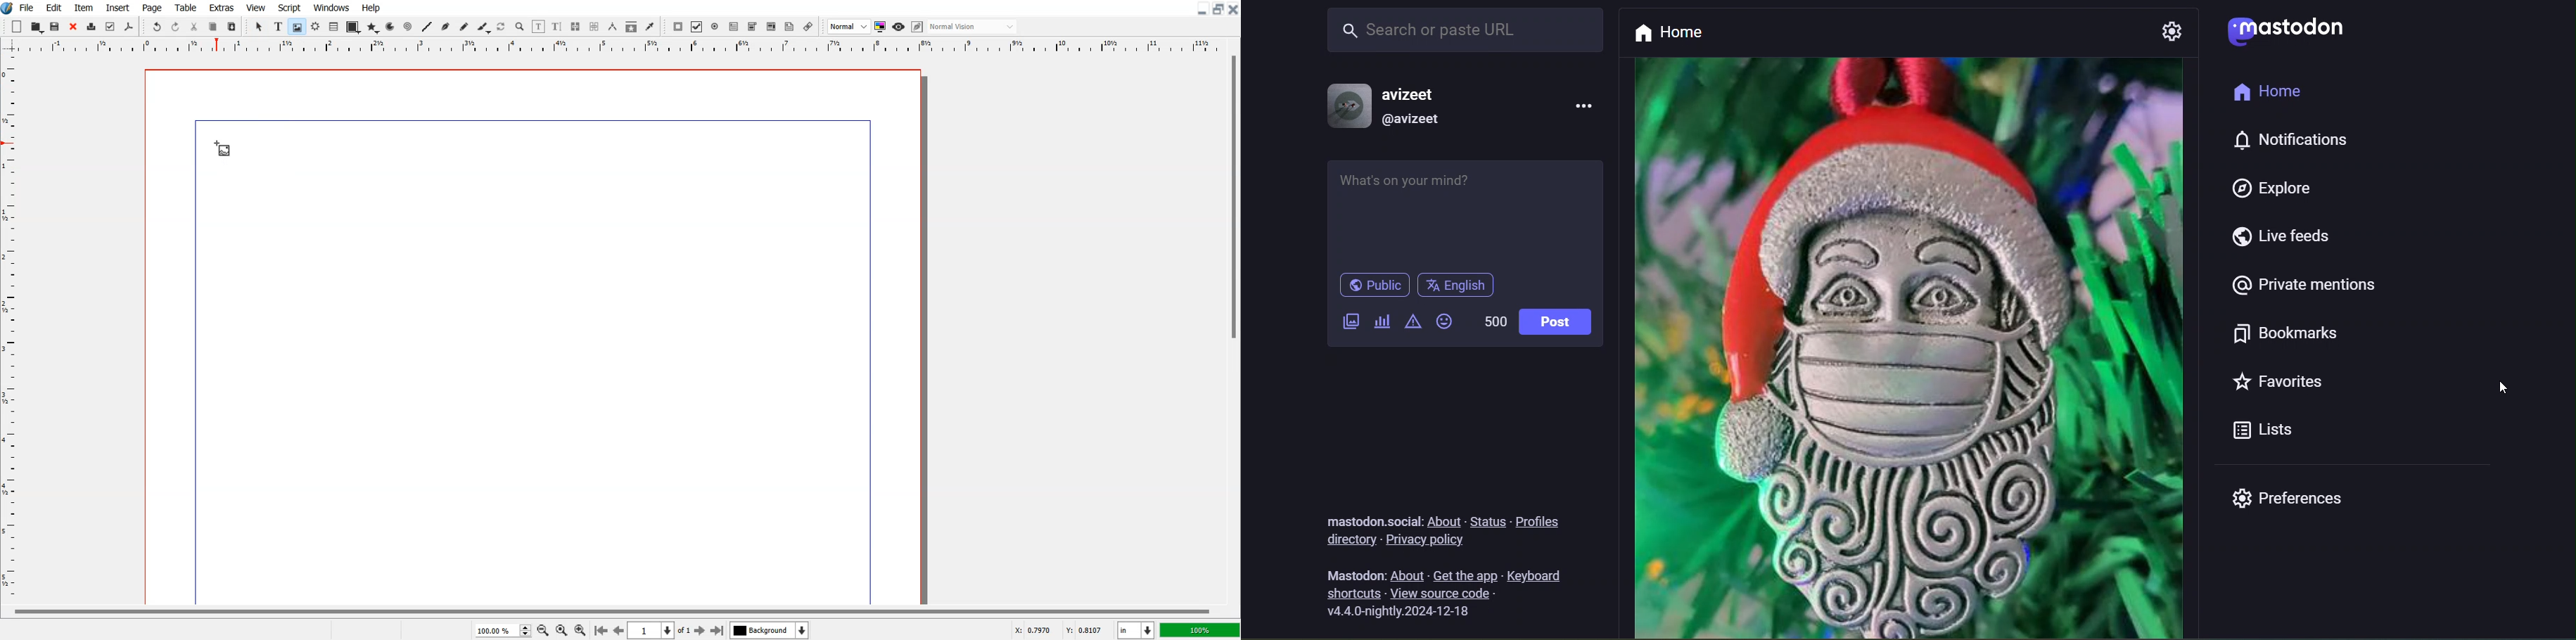 The image size is (2576, 644). What do you see at coordinates (650, 27) in the screenshot?
I see `Eye Dropper` at bounding box center [650, 27].